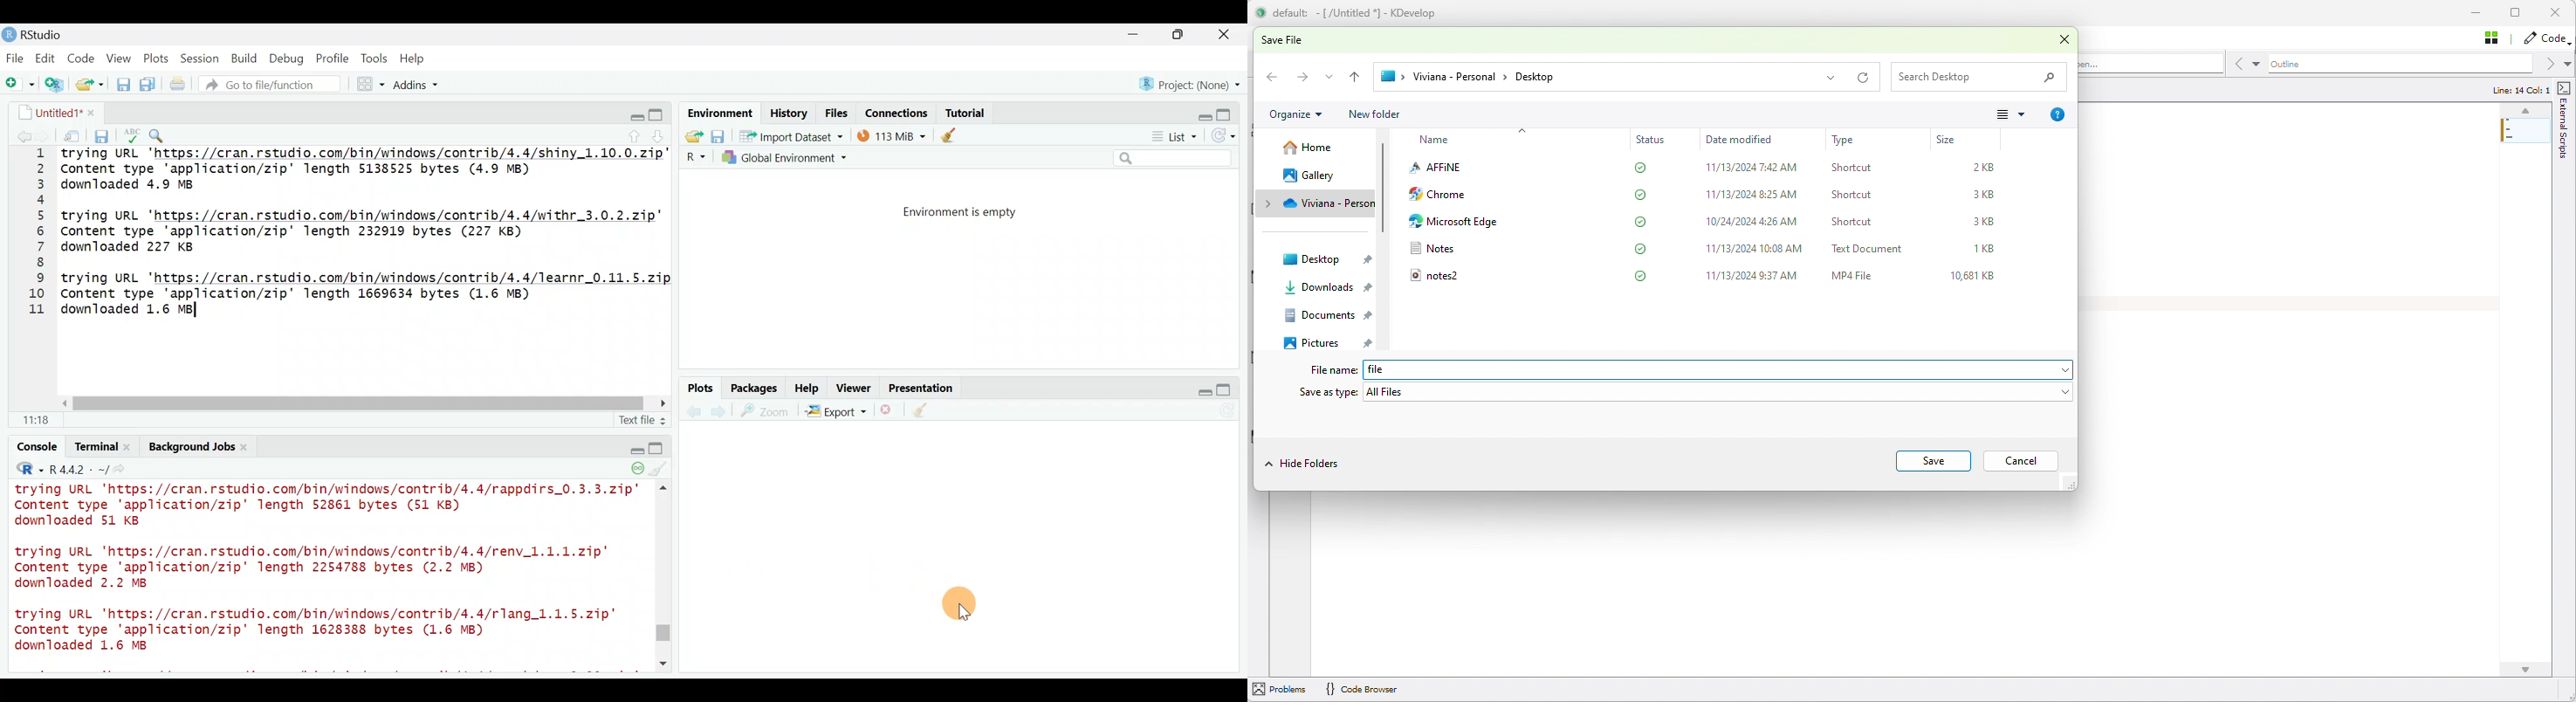 This screenshot has height=728, width=2576. What do you see at coordinates (286, 233) in the screenshot?
I see `6 Content type "application/zip length 232919 bytes (227 KB)` at bounding box center [286, 233].